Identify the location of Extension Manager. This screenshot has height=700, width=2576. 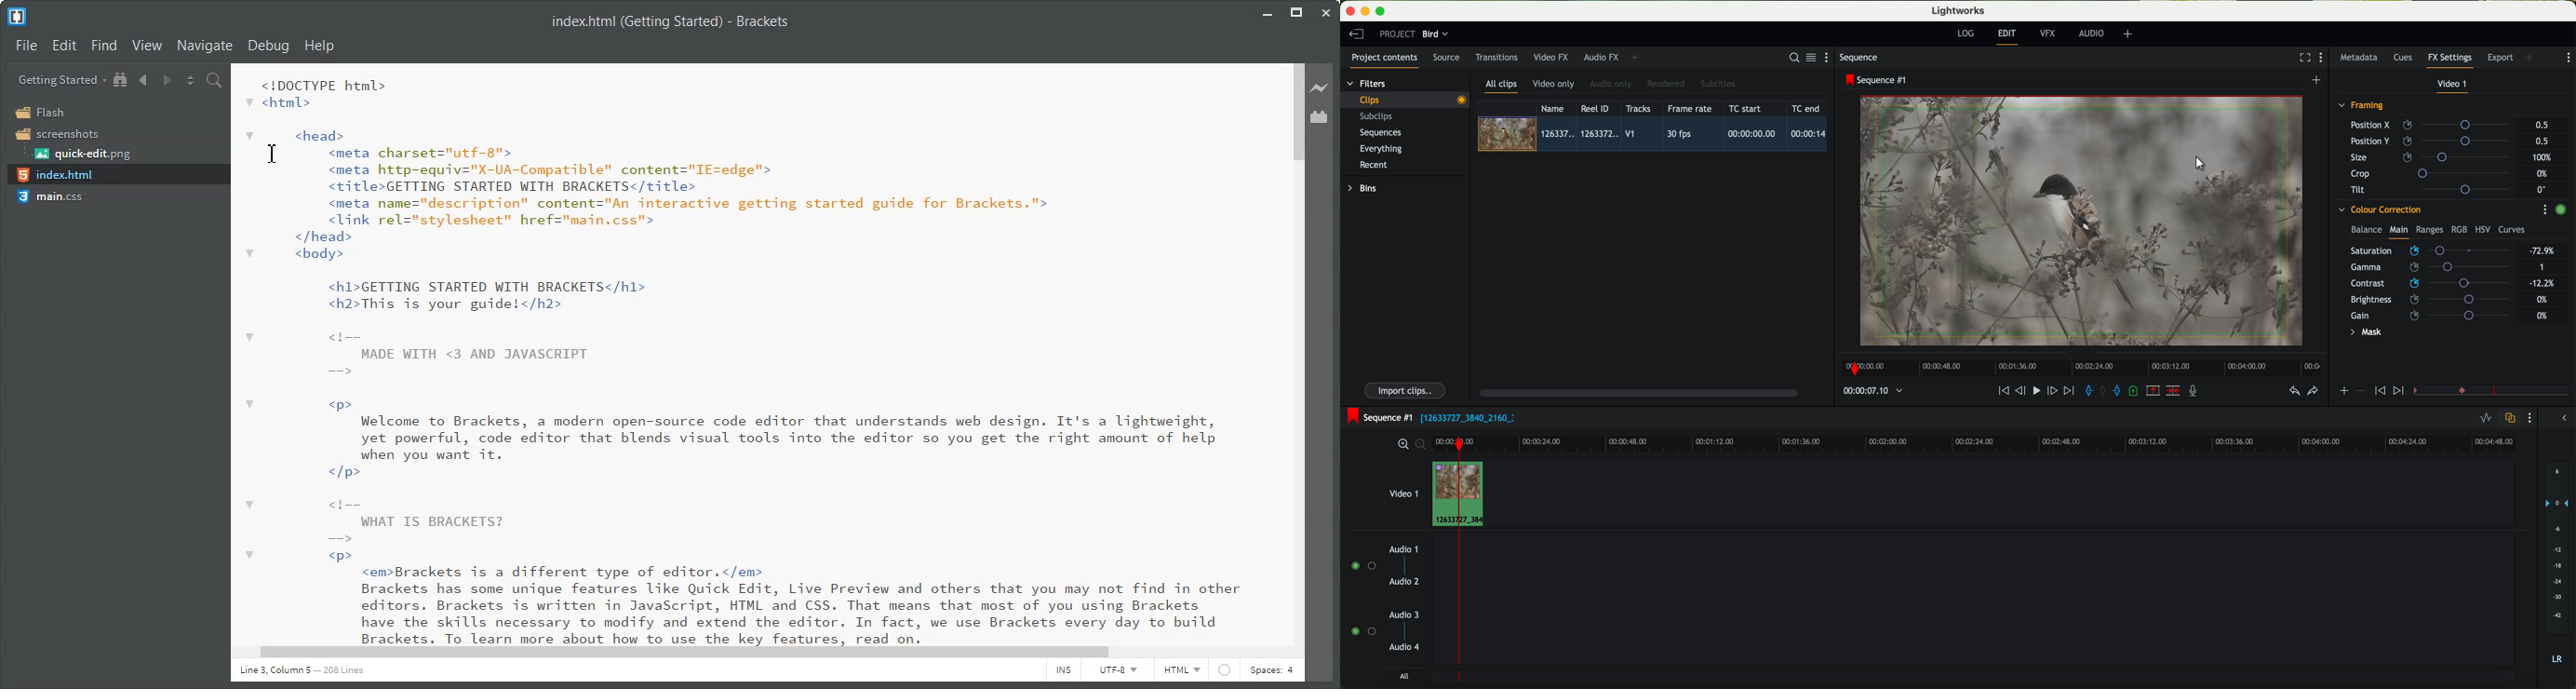
(1322, 118).